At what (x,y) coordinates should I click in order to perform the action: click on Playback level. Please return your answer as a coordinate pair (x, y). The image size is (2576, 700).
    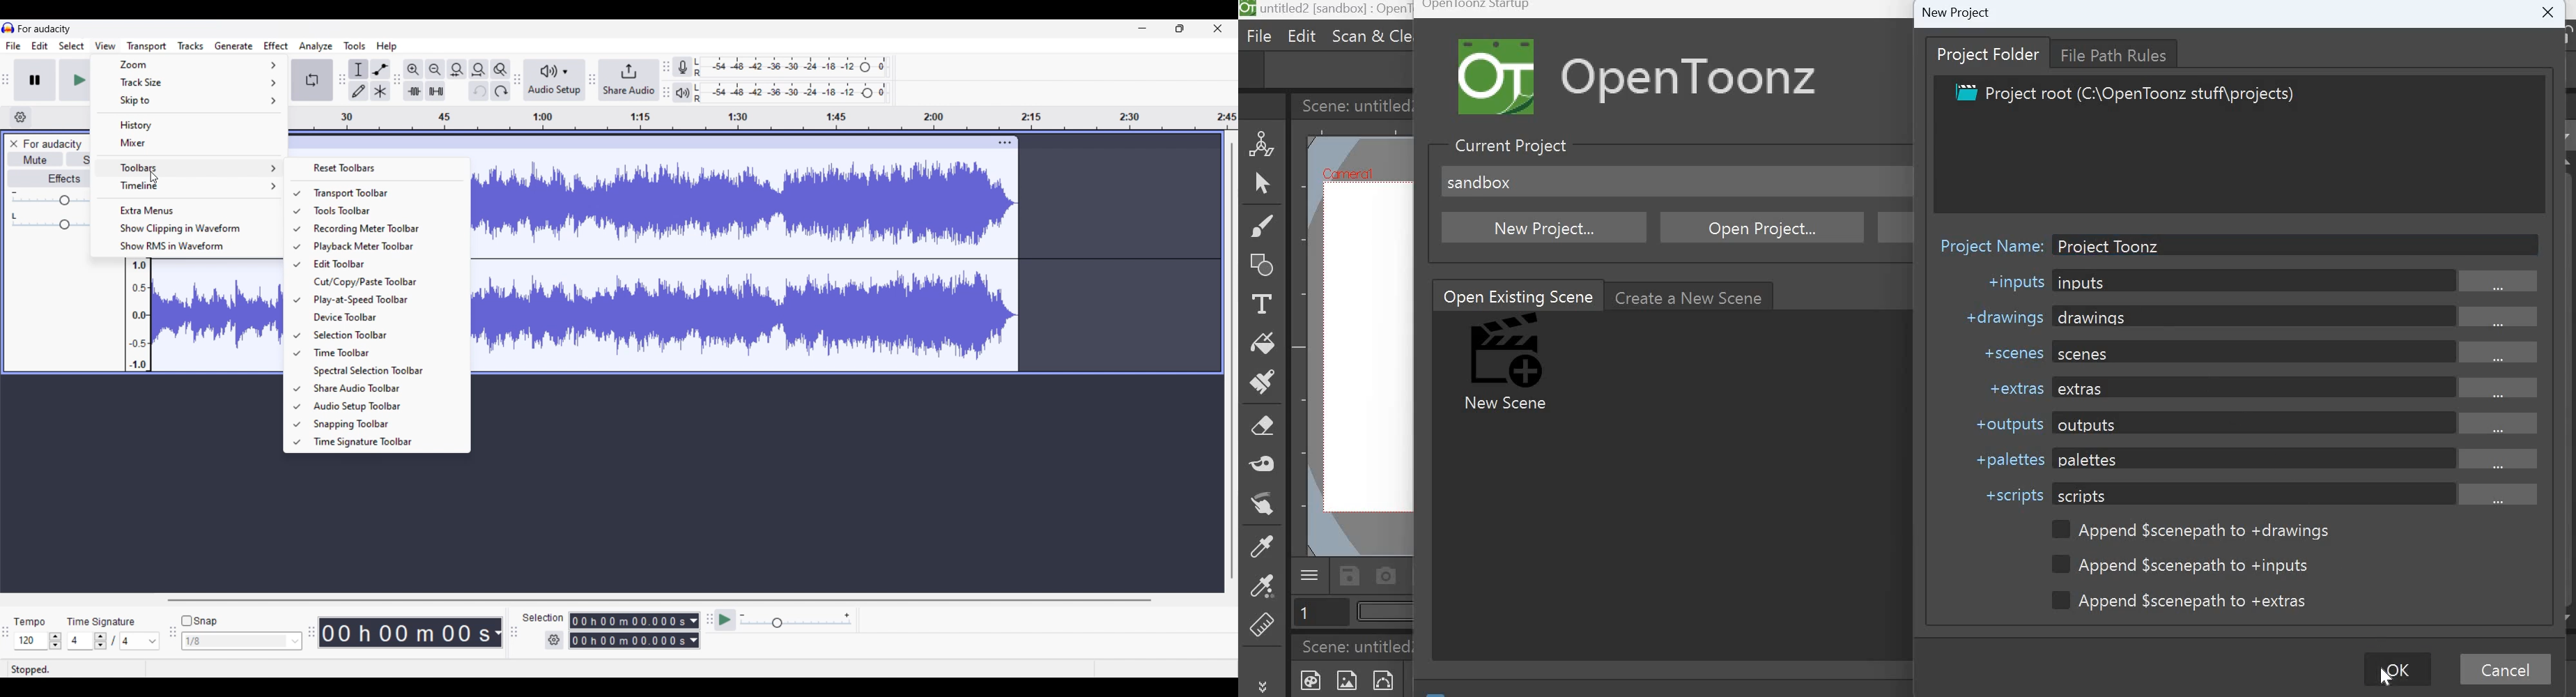
    Looking at the image, I should click on (792, 94).